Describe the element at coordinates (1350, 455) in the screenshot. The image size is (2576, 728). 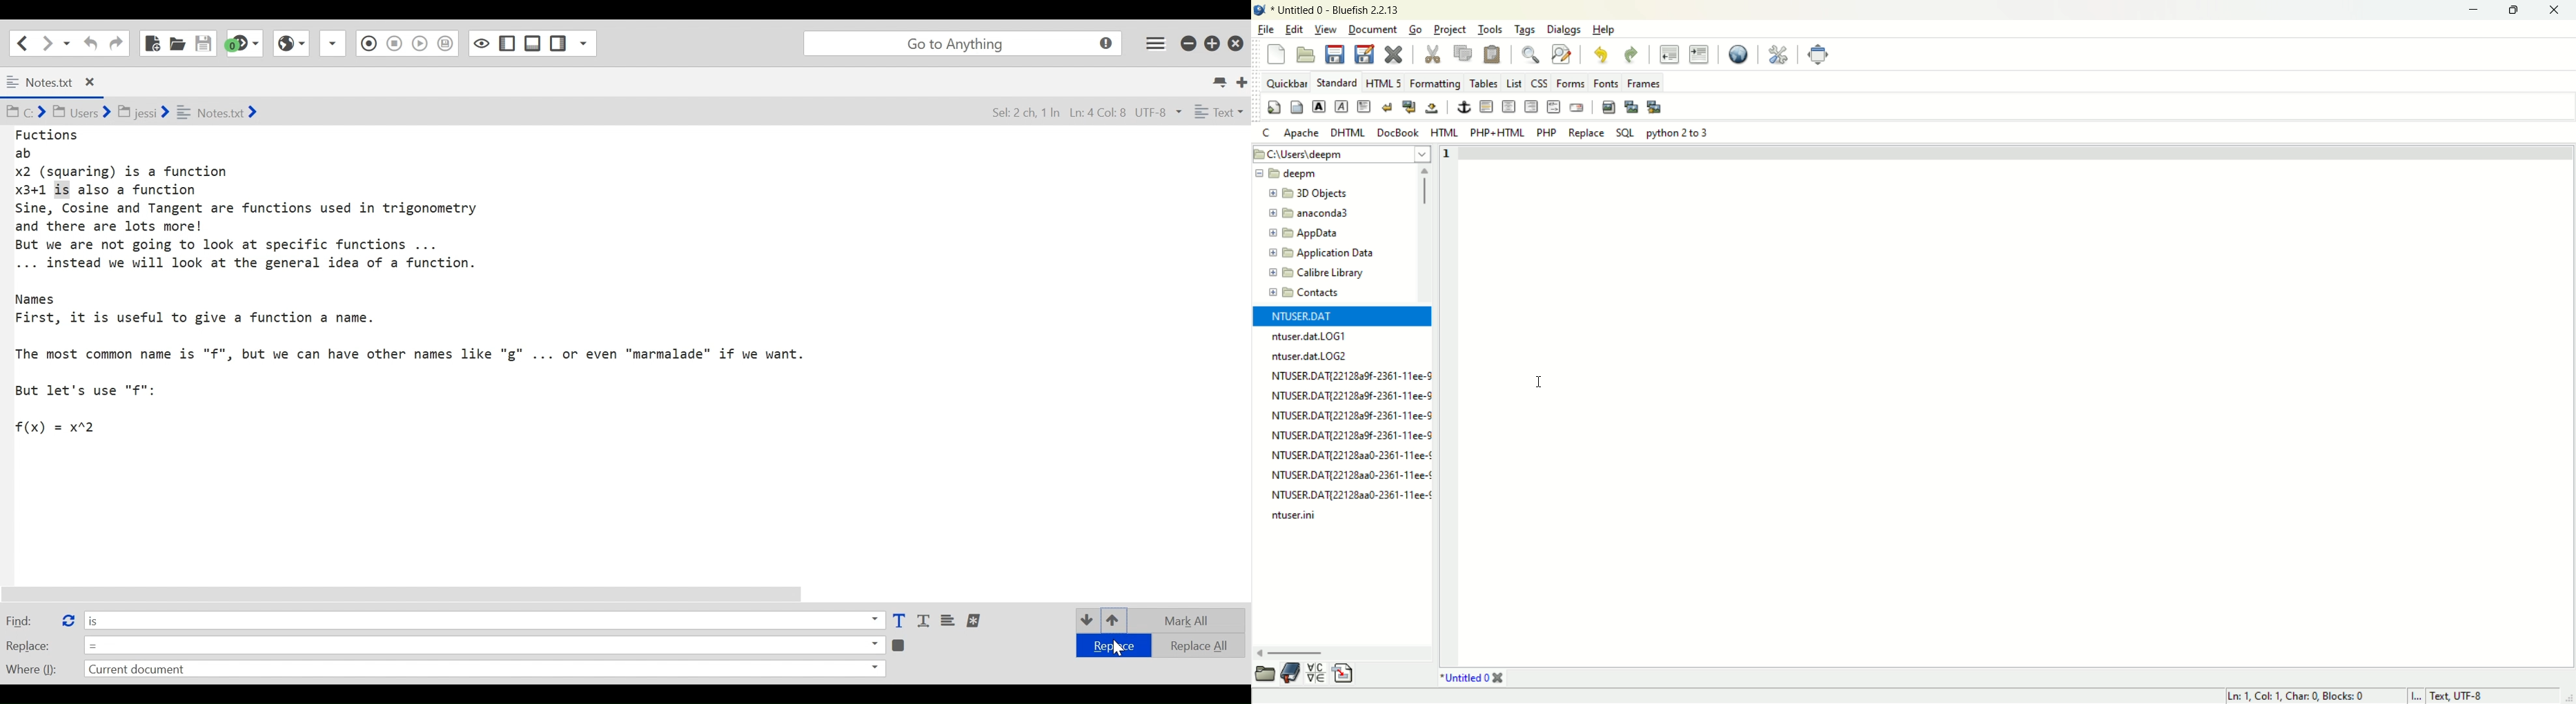
I see `NTUSER.DATI22128a3a0-2361-11ee-¢` at that location.